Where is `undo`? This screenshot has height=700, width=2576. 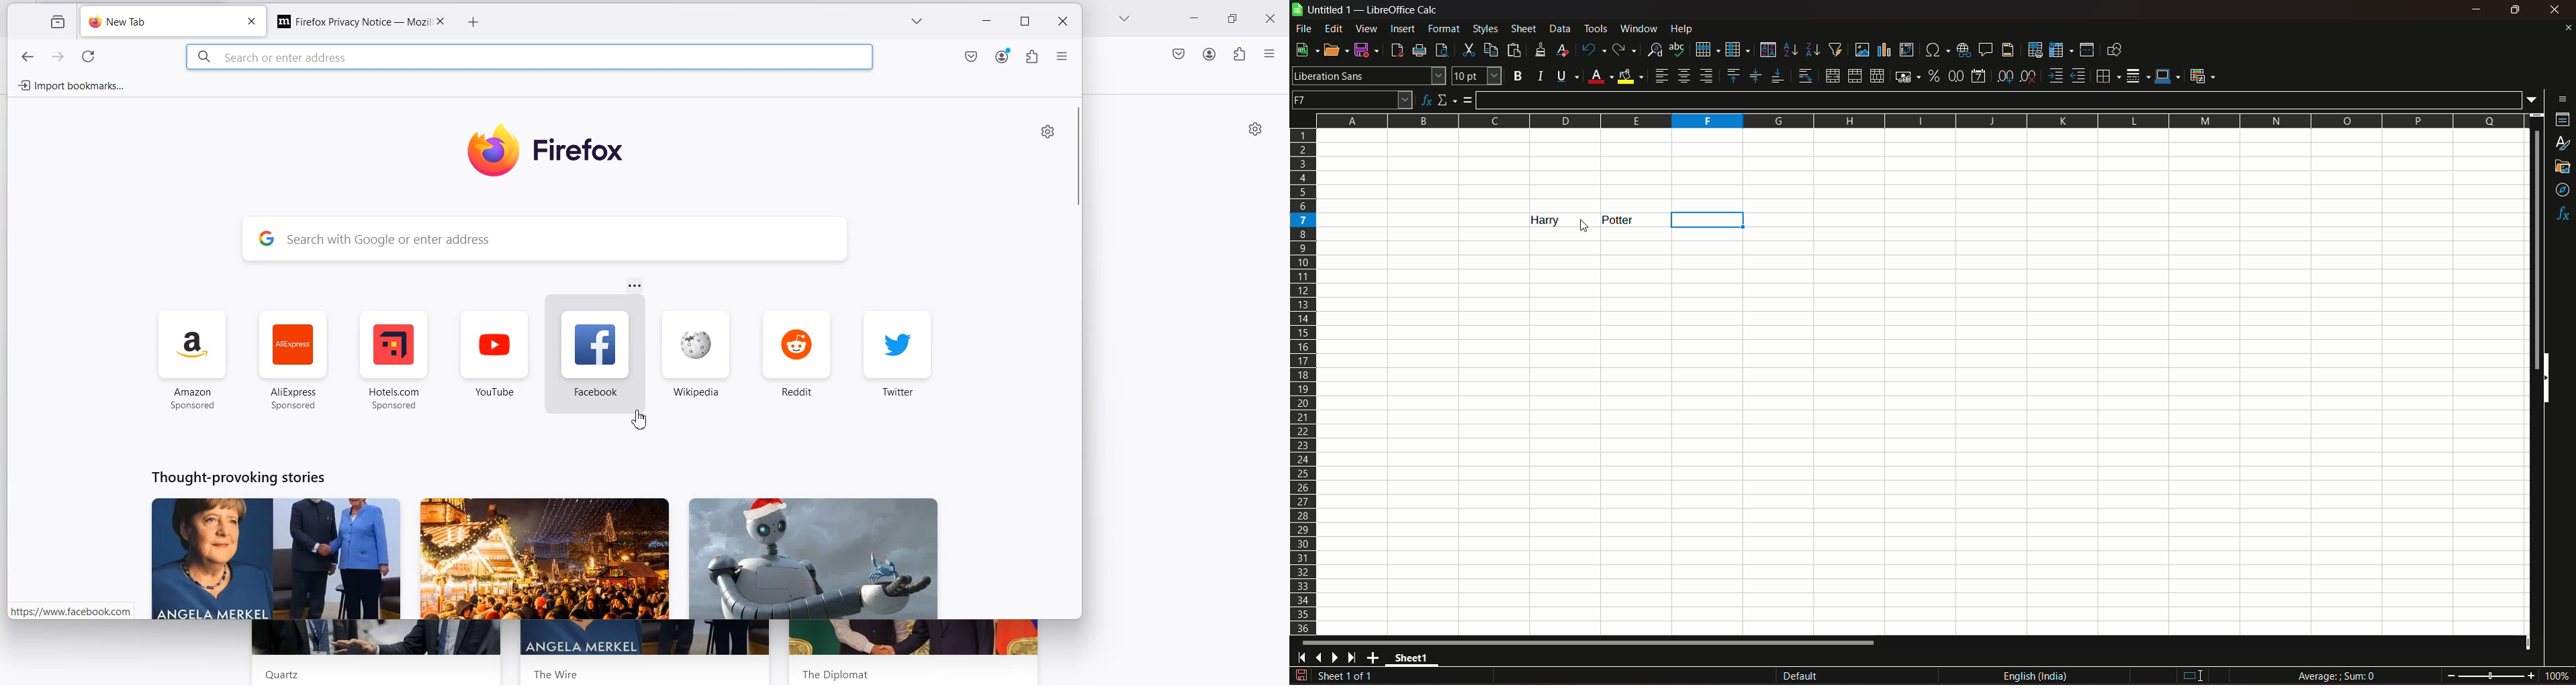 undo is located at coordinates (1592, 49).